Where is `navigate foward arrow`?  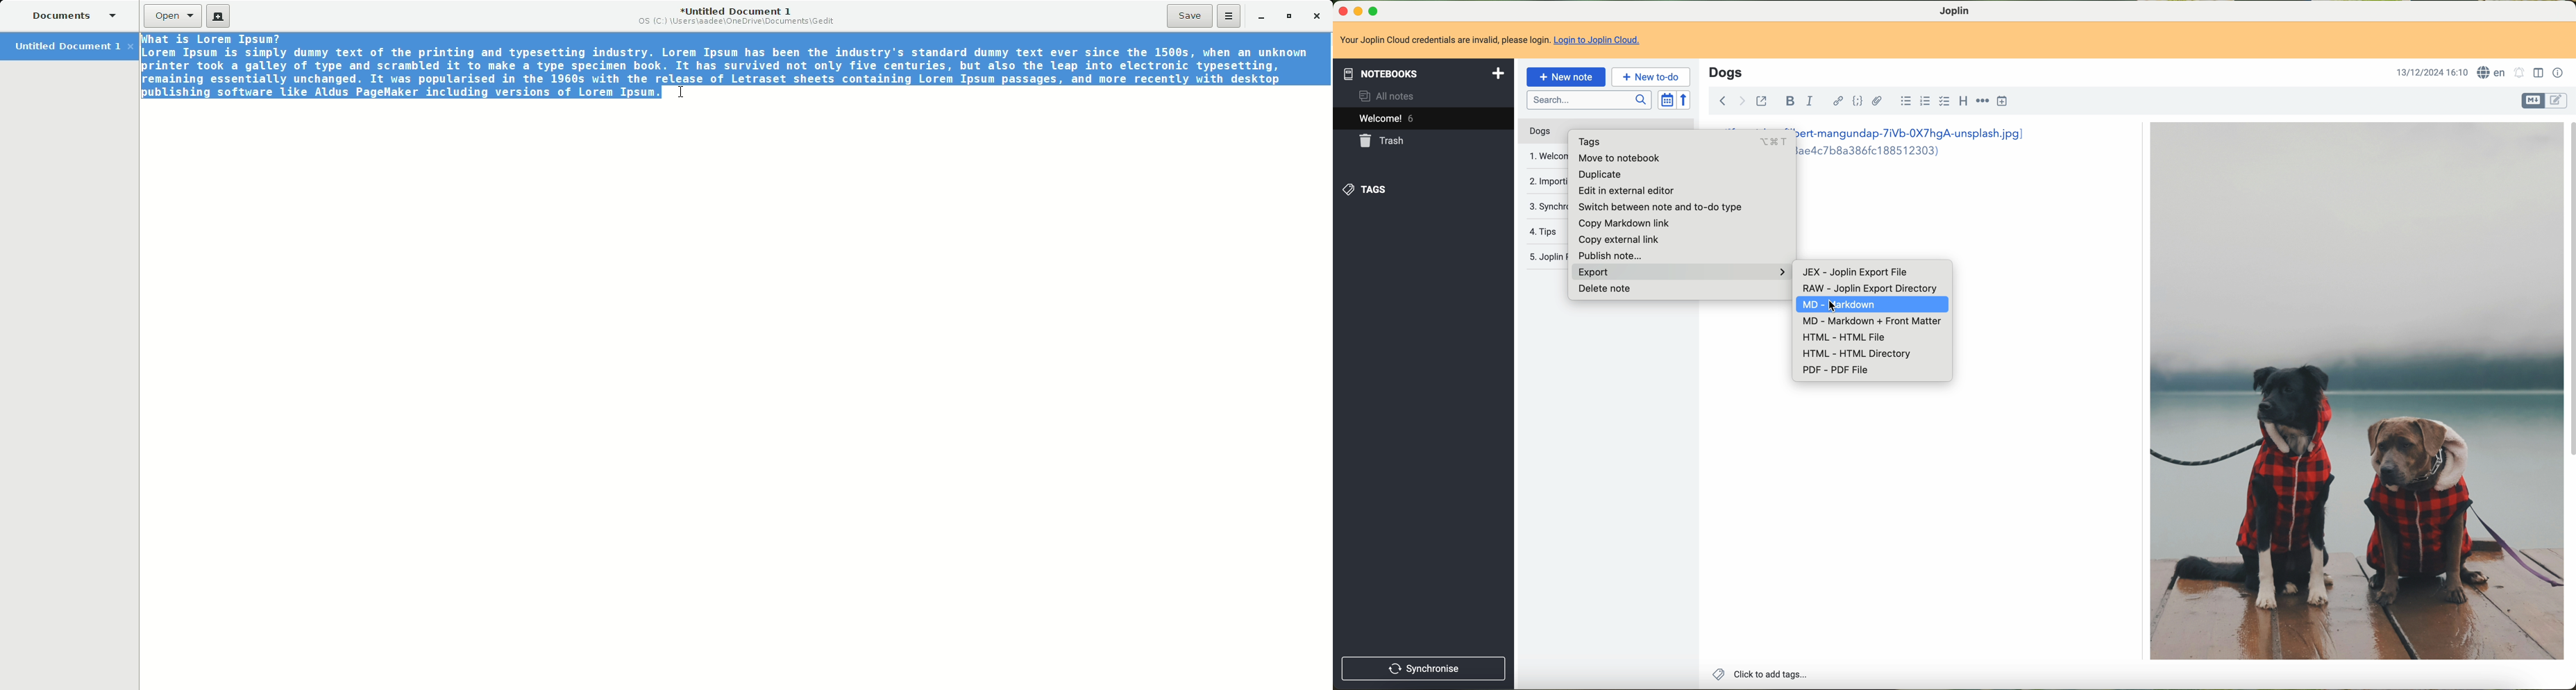
navigate foward arrow is located at coordinates (1741, 100).